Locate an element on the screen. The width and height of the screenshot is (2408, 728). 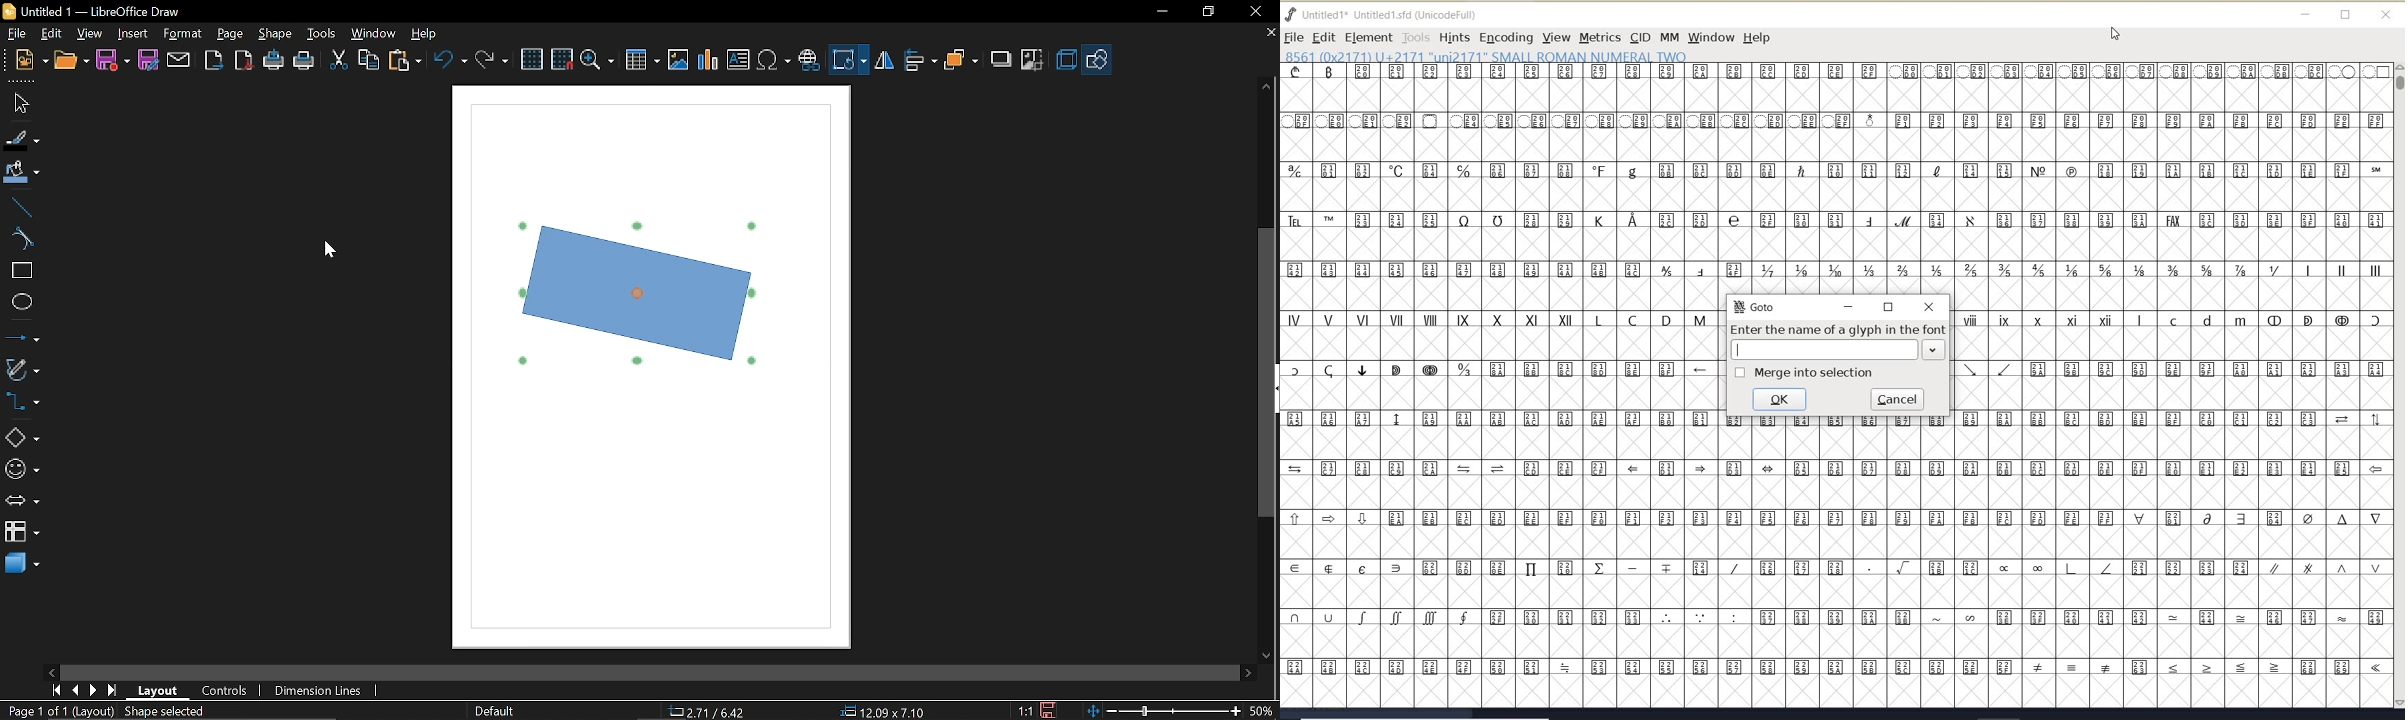
Curve is located at coordinates (19, 239).